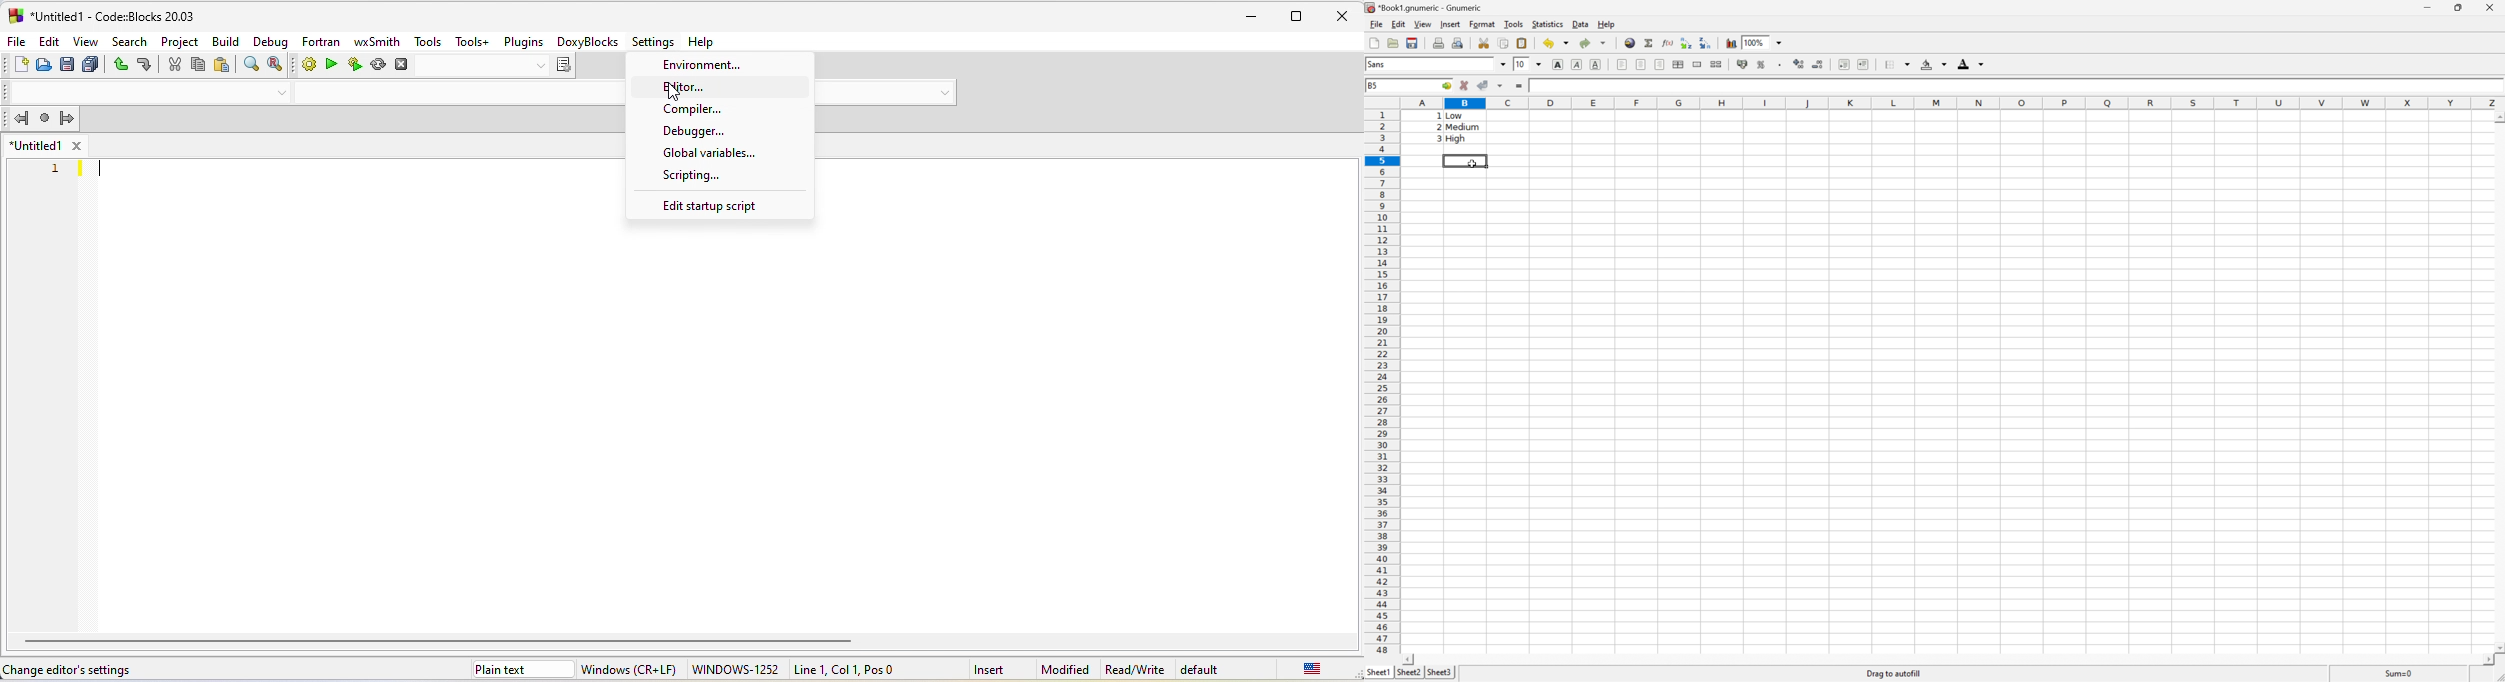 This screenshot has width=2520, height=700. What do you see at coordinates (1593, 42) in the screenshot?
I see `Redo` at bounding box center [1593, 42].